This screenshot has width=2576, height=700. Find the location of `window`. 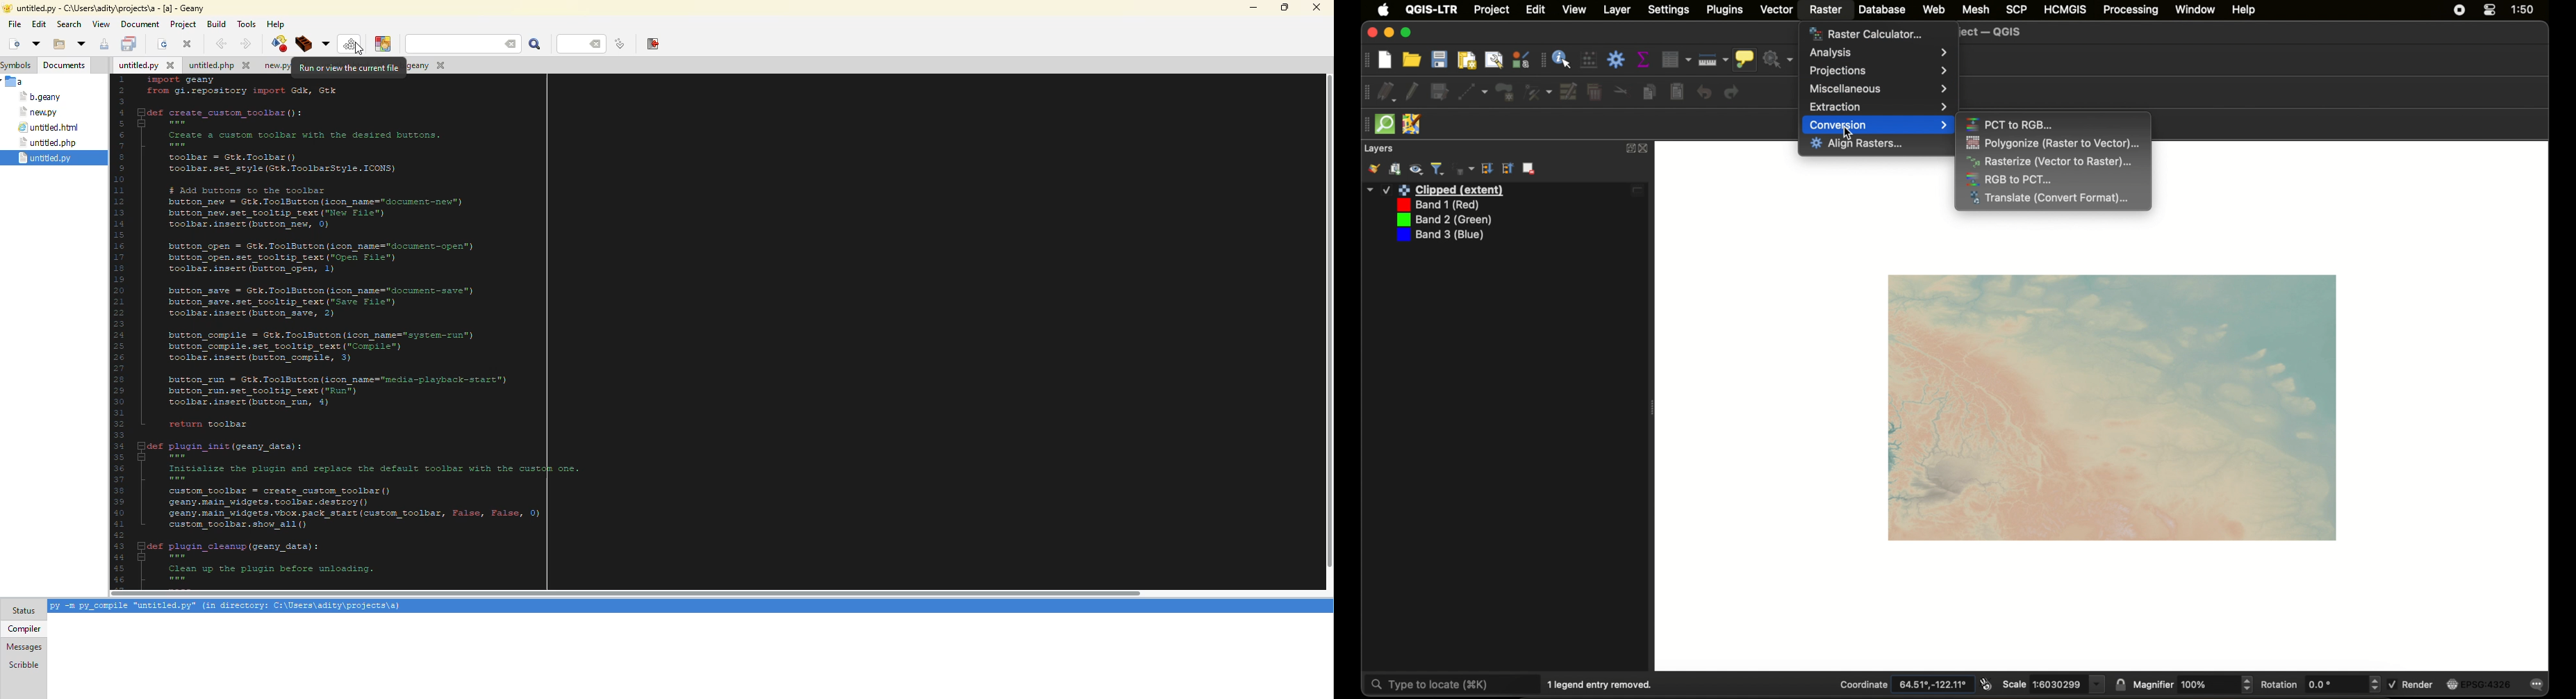

window is located at coordinates (2195, 9).